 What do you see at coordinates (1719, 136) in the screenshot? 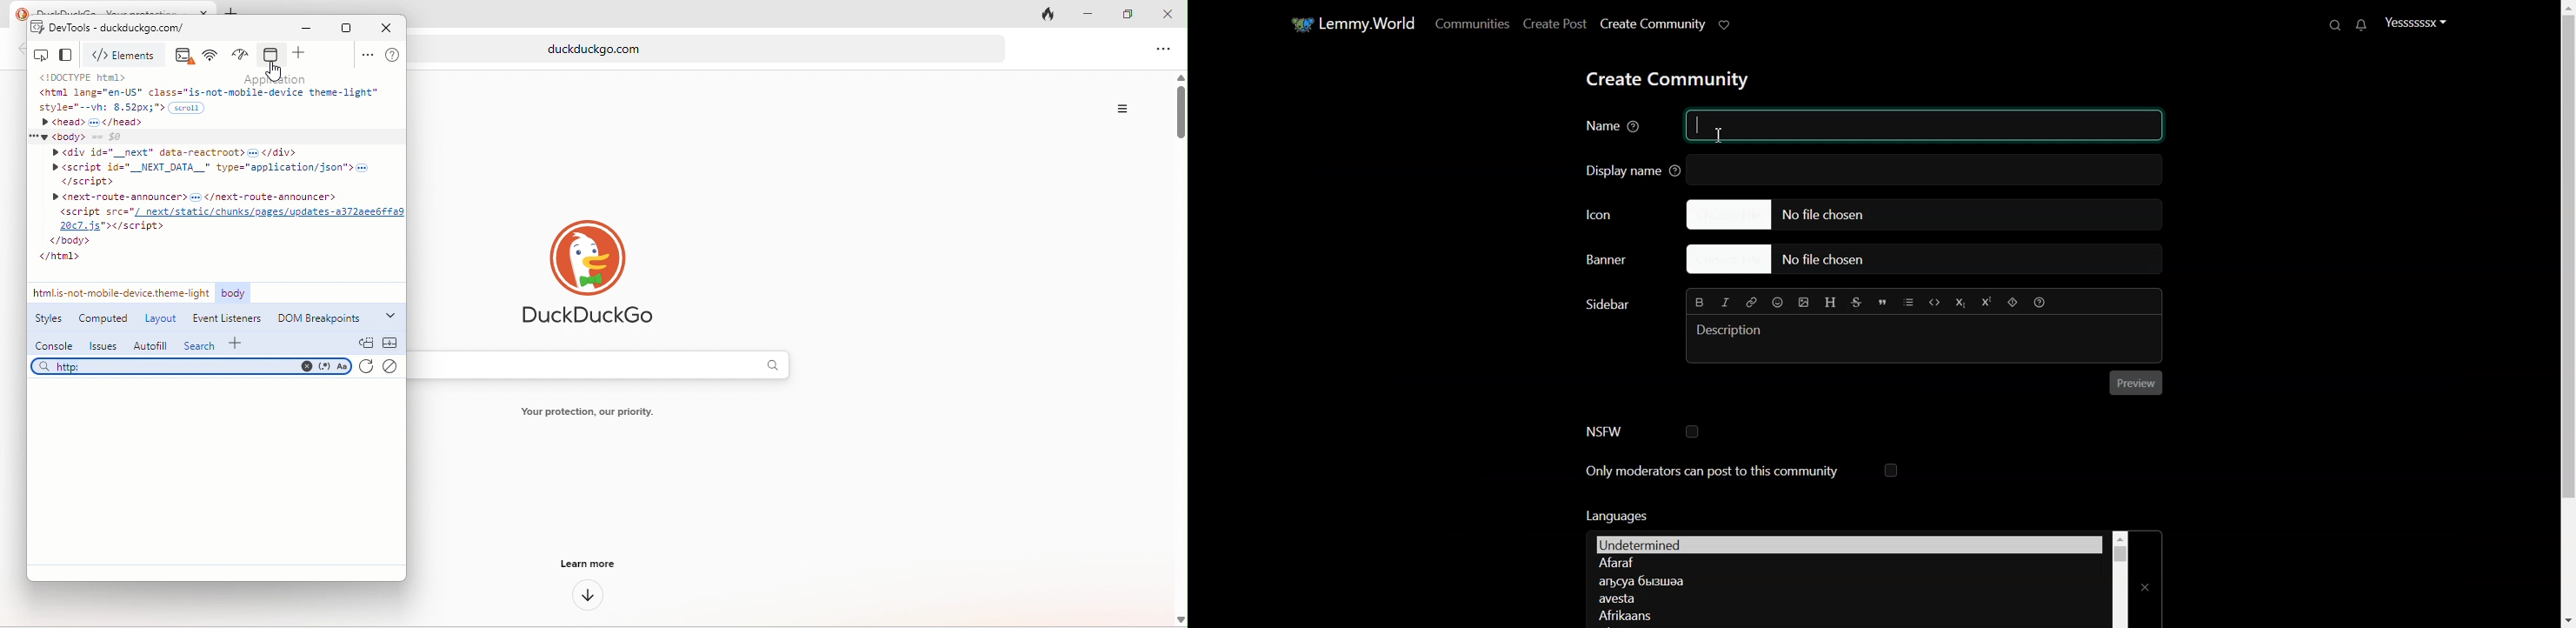
I see `Text cursor` at bounding box center [1719, 136].